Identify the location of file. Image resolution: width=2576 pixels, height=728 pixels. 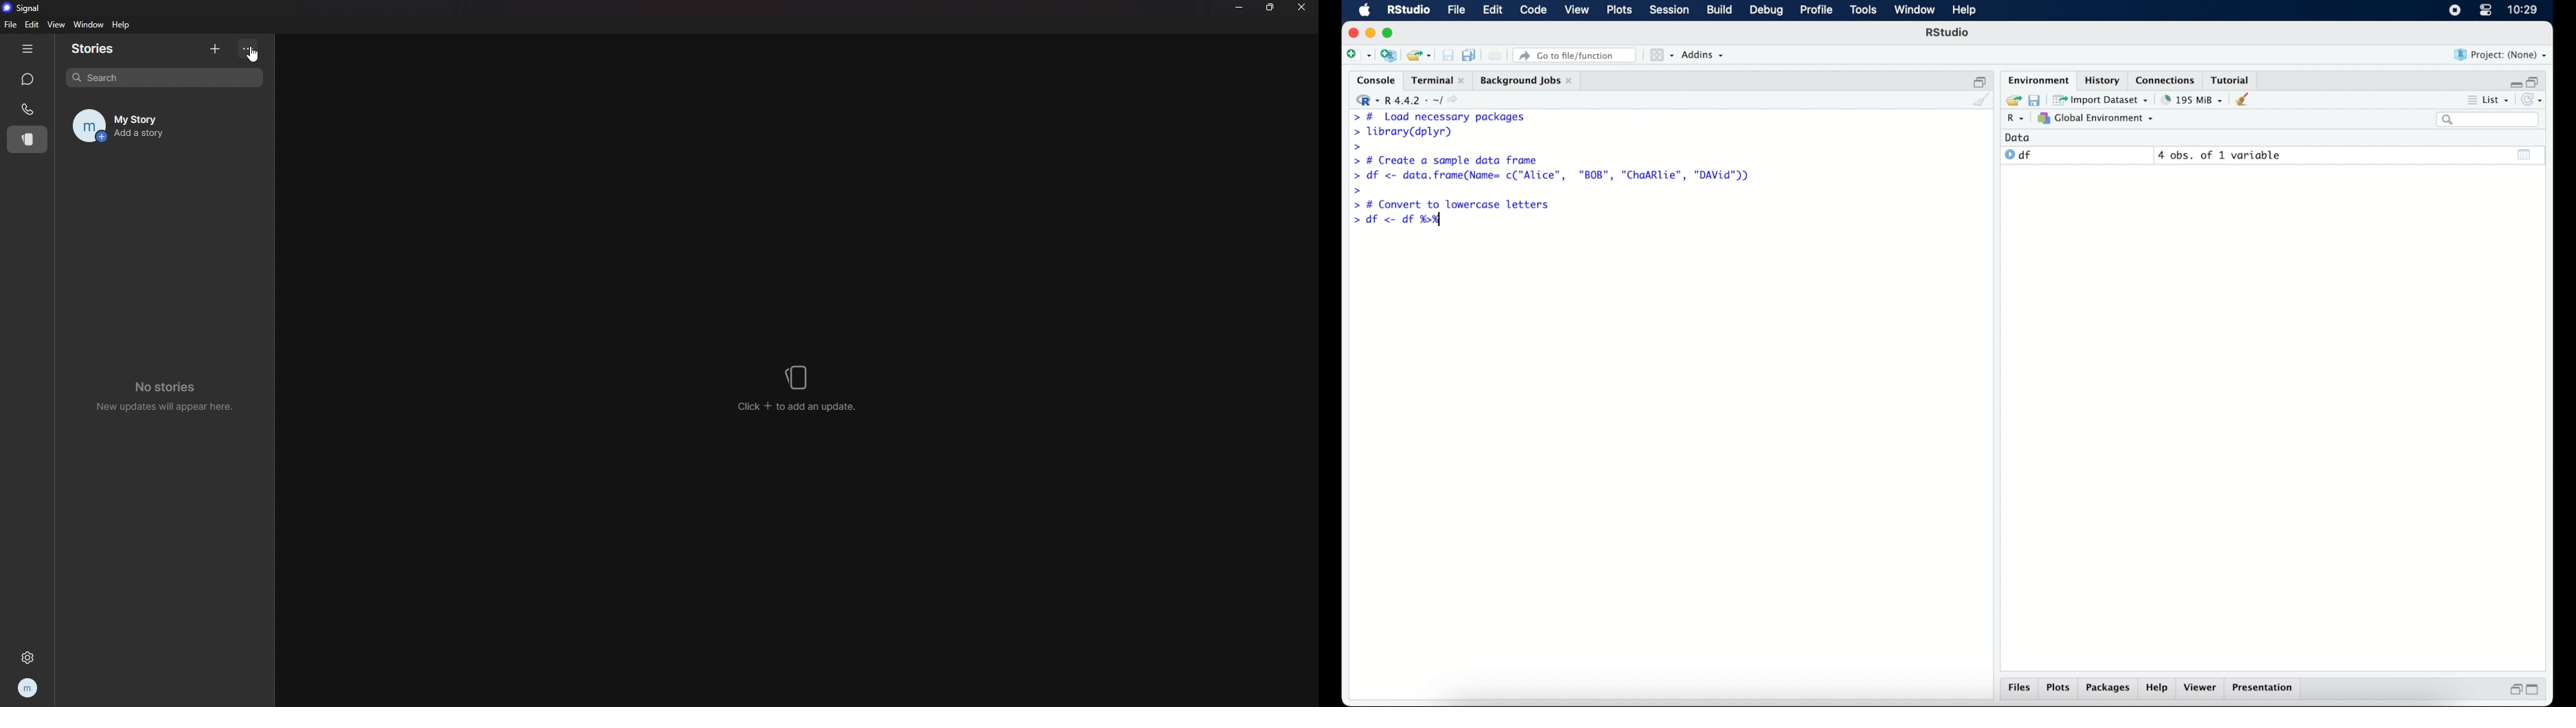
(1455, 10).